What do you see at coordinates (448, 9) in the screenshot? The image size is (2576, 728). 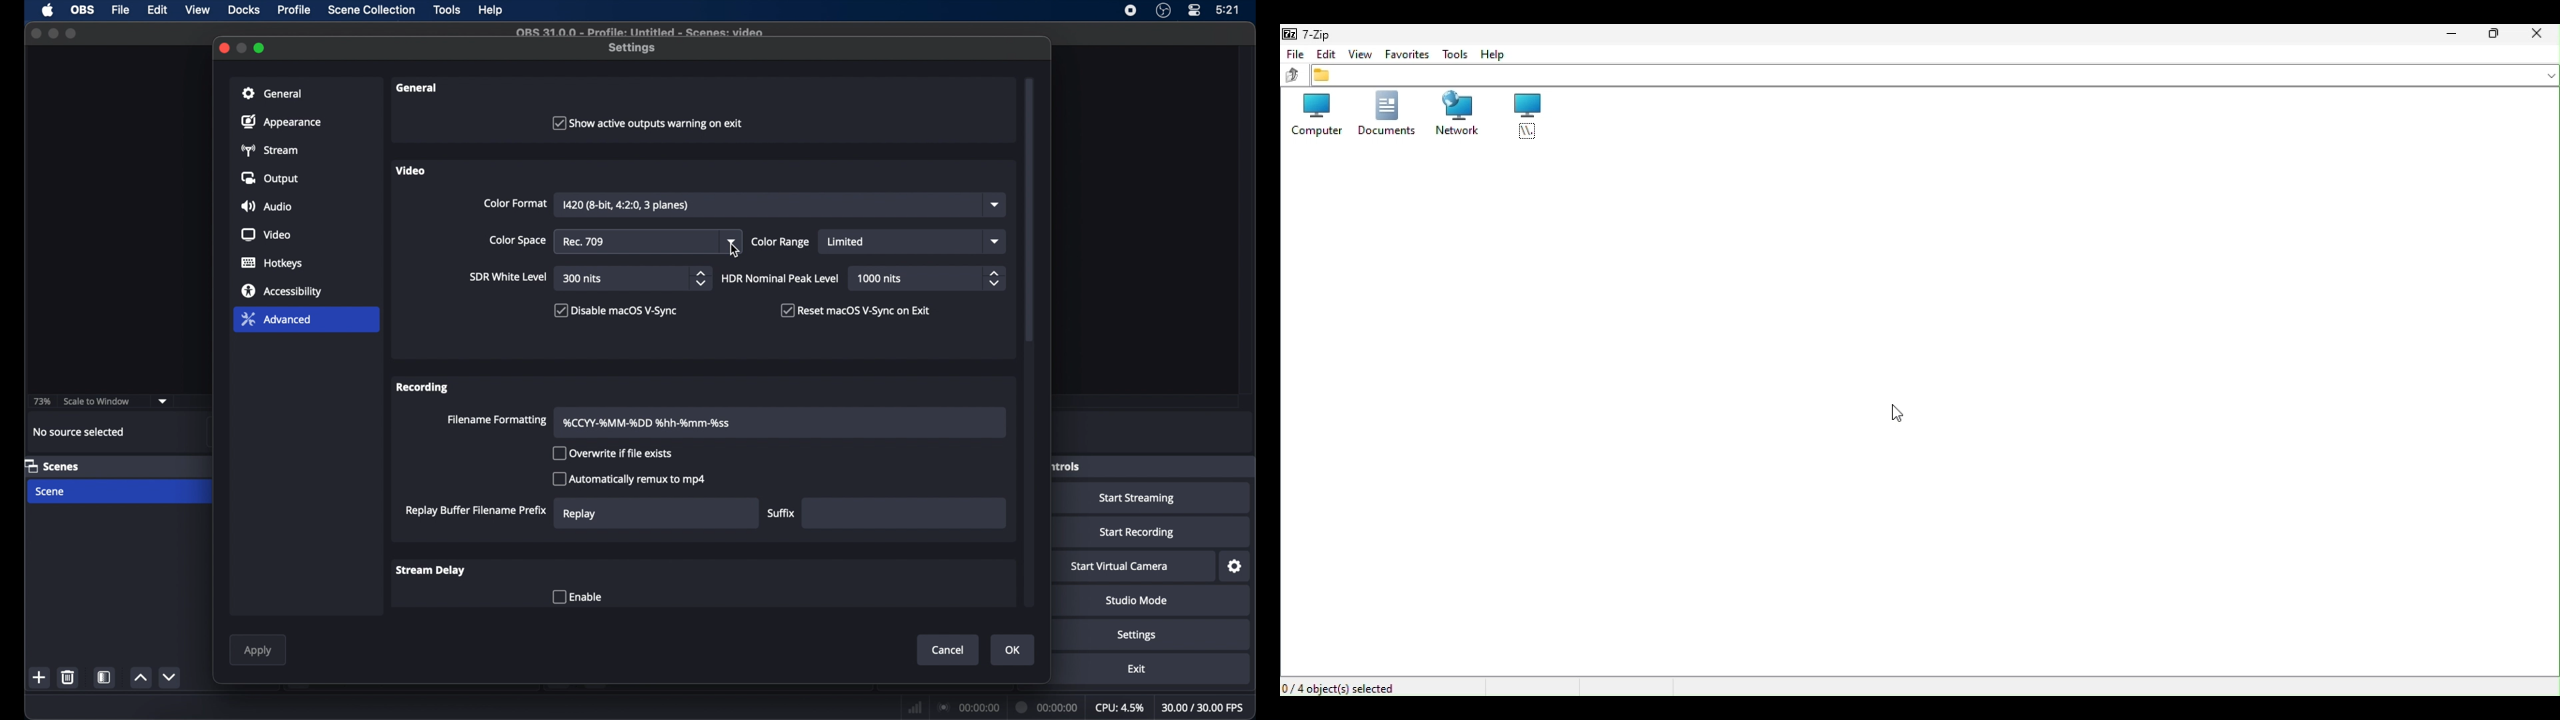 I see `tools` at bounding box center [448, 9].